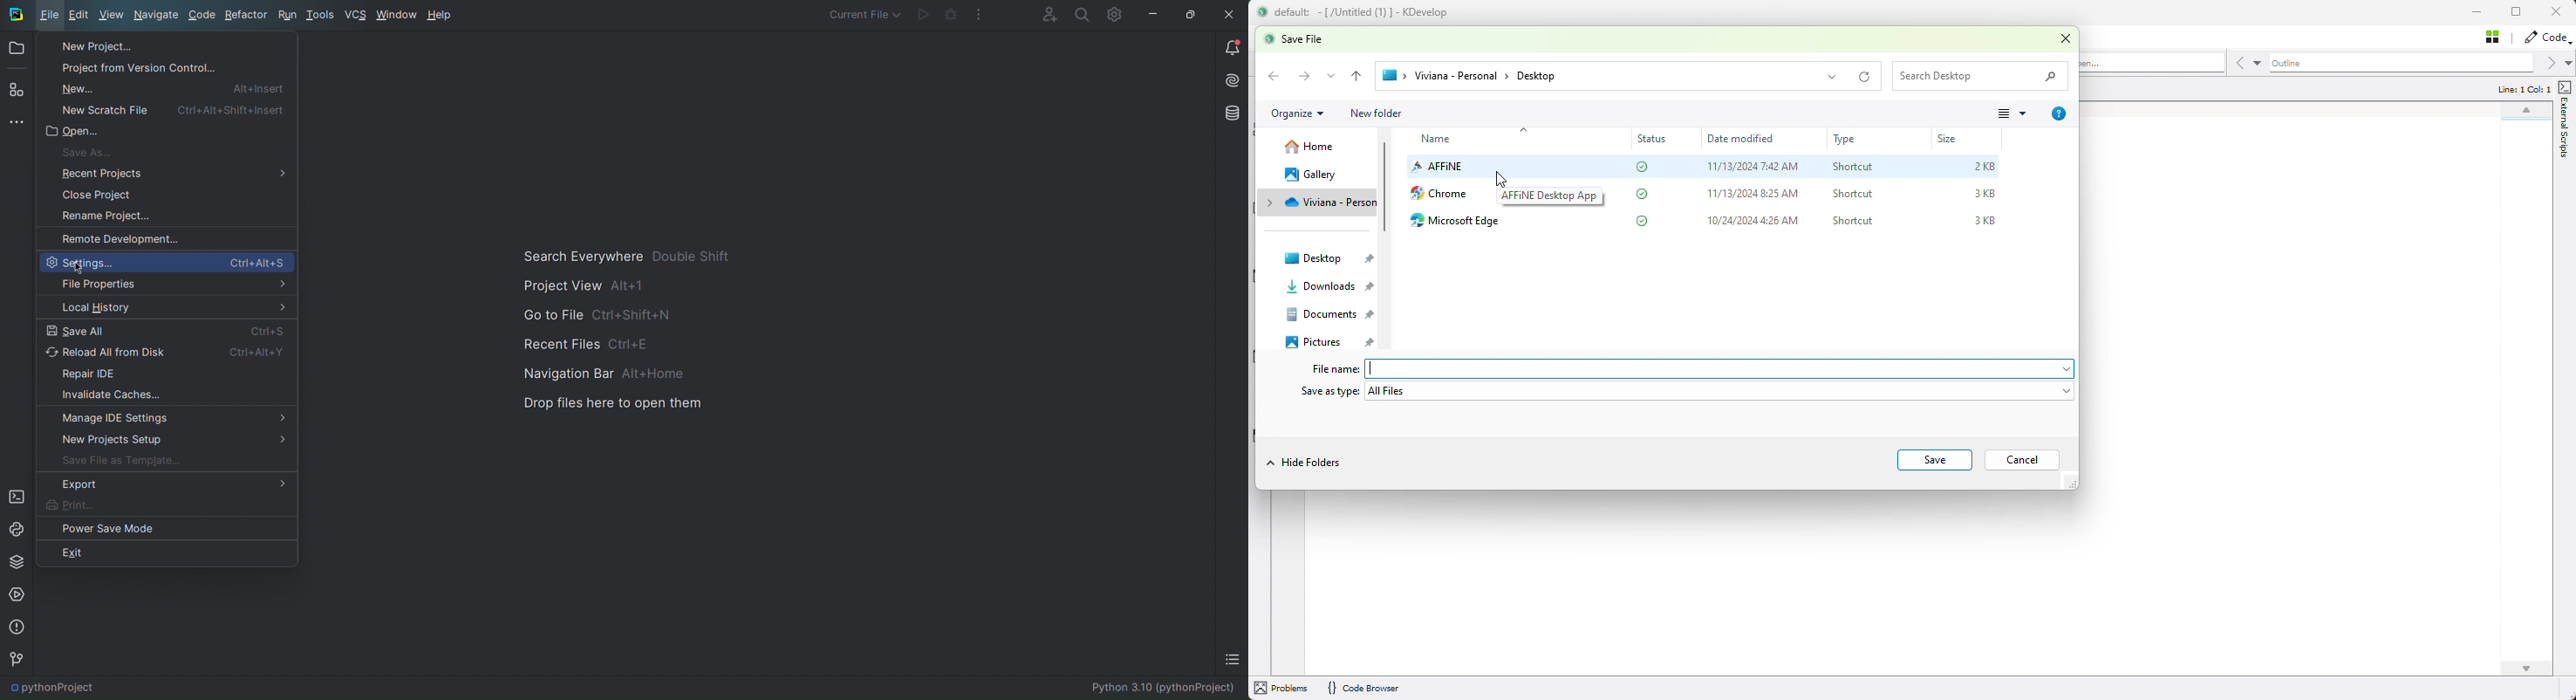 The image size is (2576, 700). Describe the element at coordinates (165, 284) in the screenshot. I see `File Properties` at that location.